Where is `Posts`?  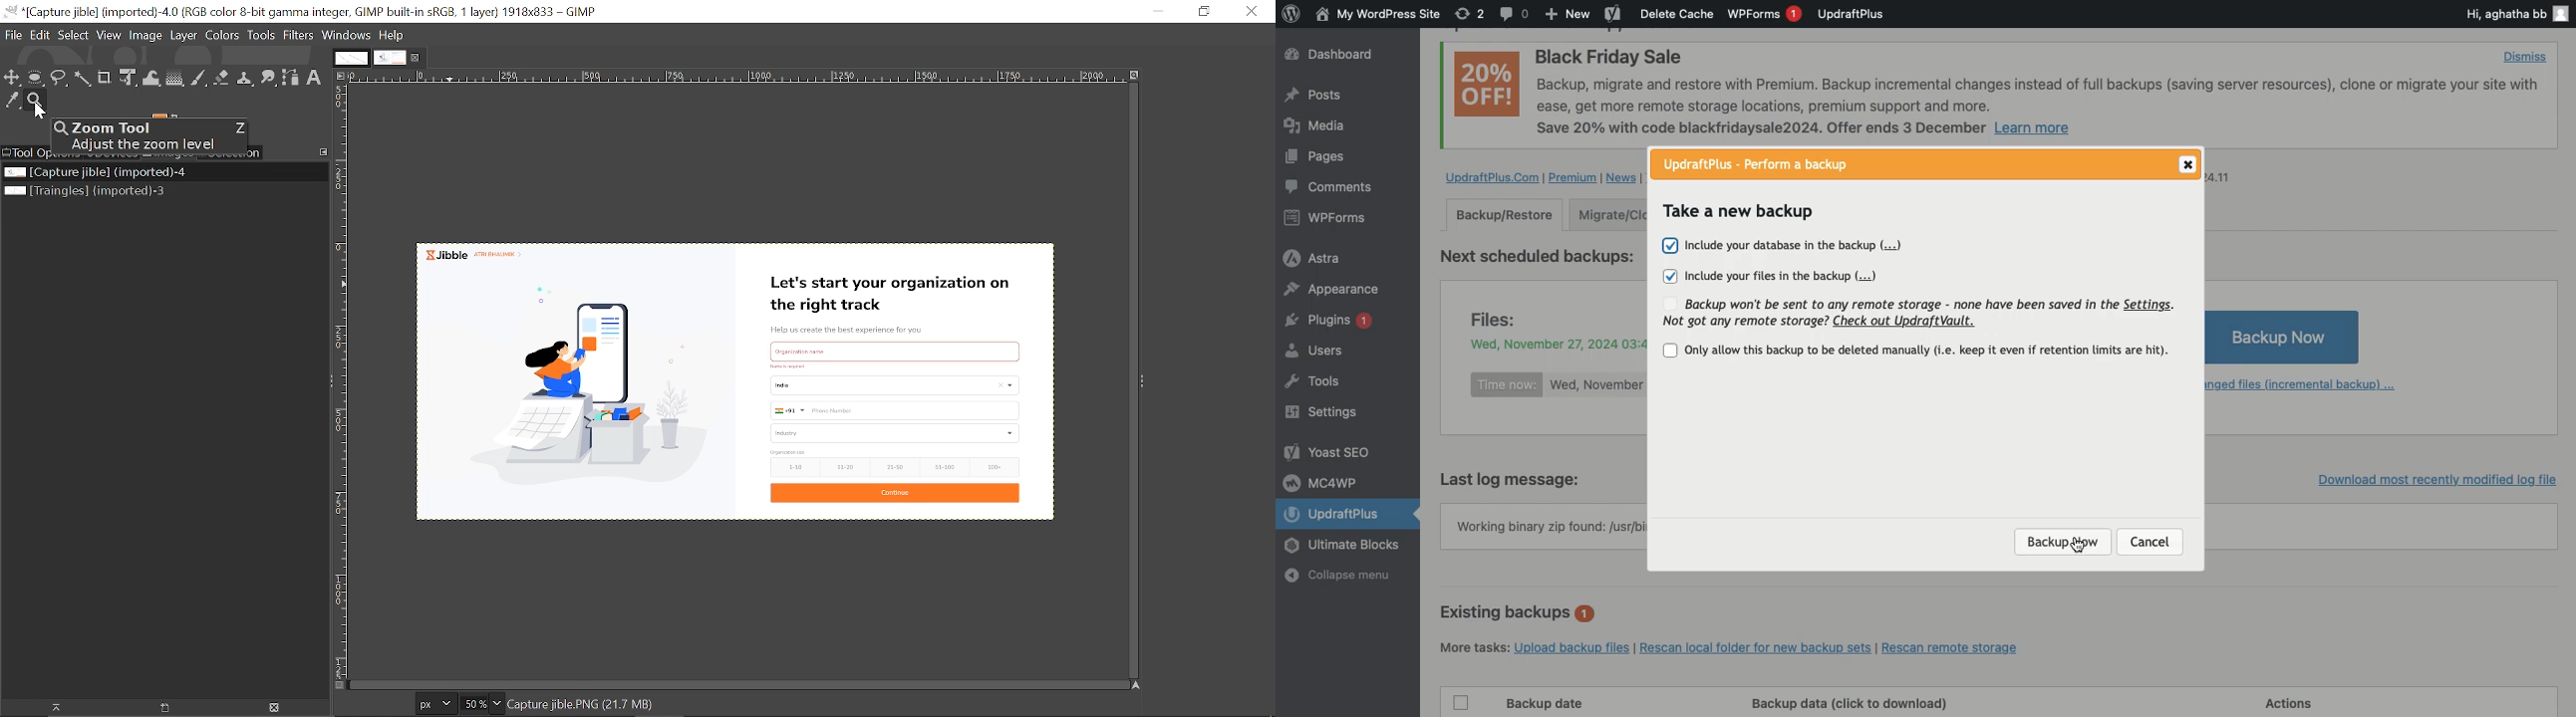 Posts is located at coordinates (1312, 95).